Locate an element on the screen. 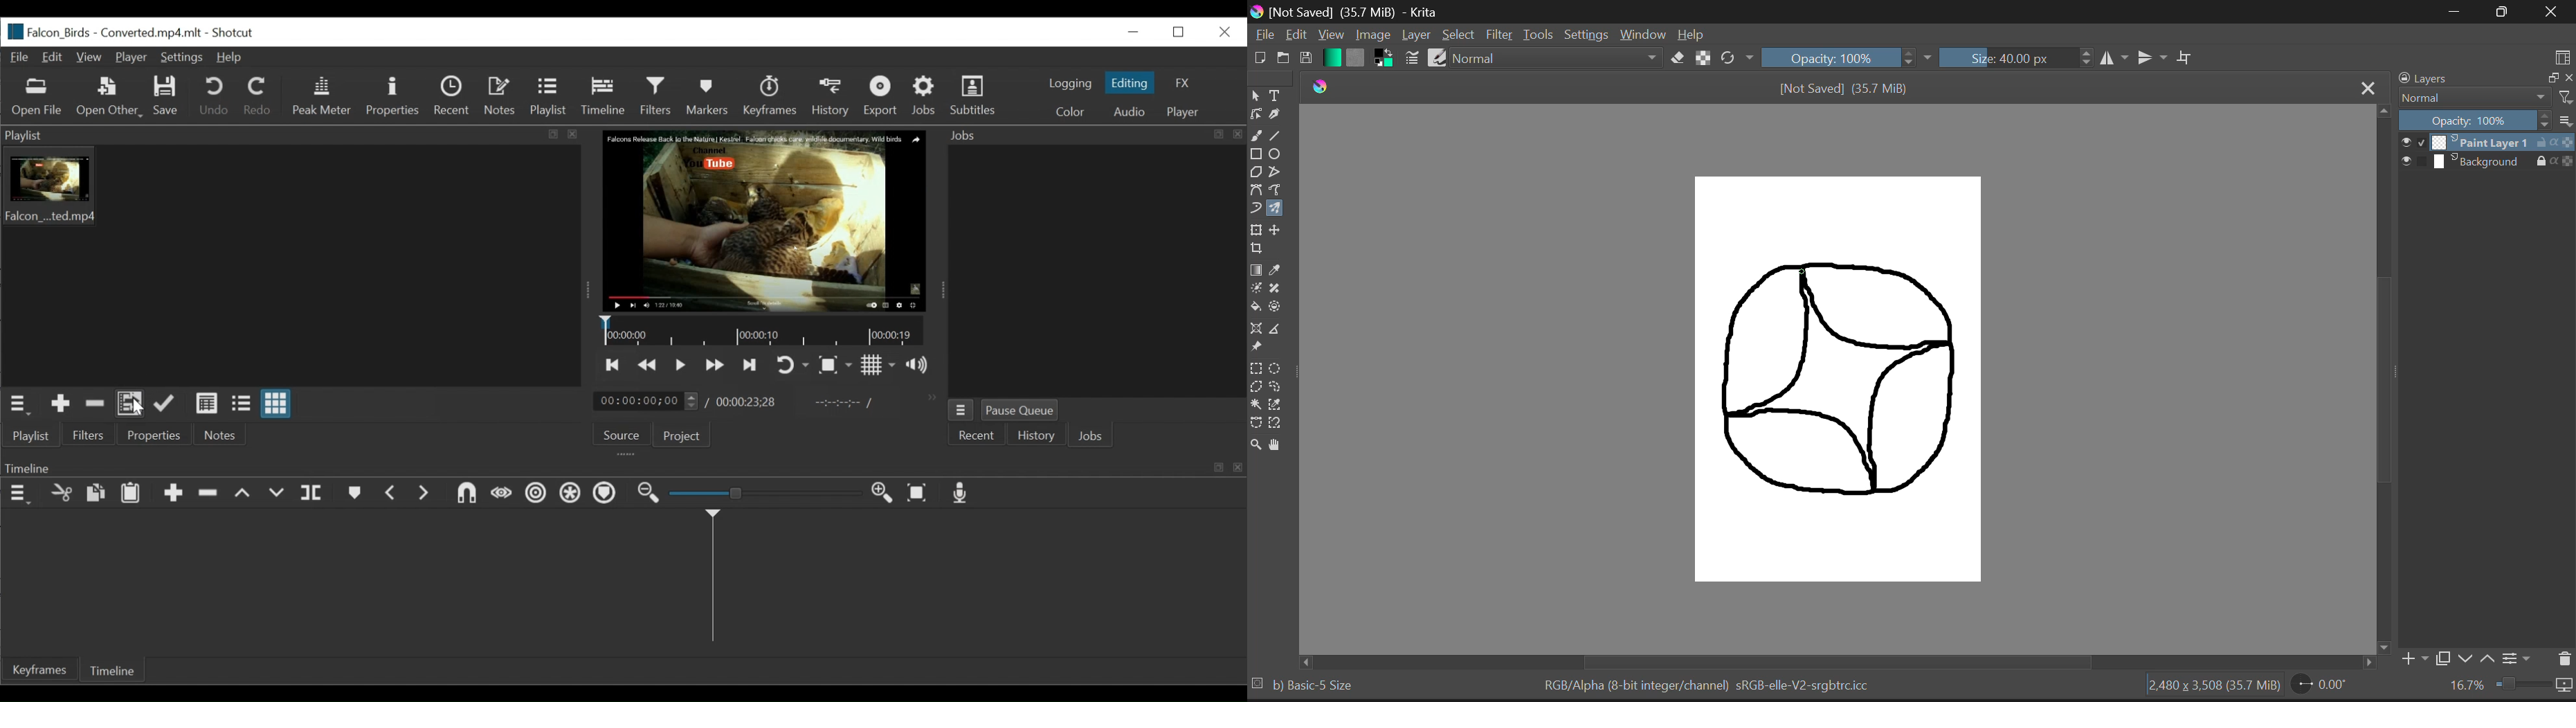 This screenshot has height=728, width=2576. Gradient is located at coordinates (1332, 57).